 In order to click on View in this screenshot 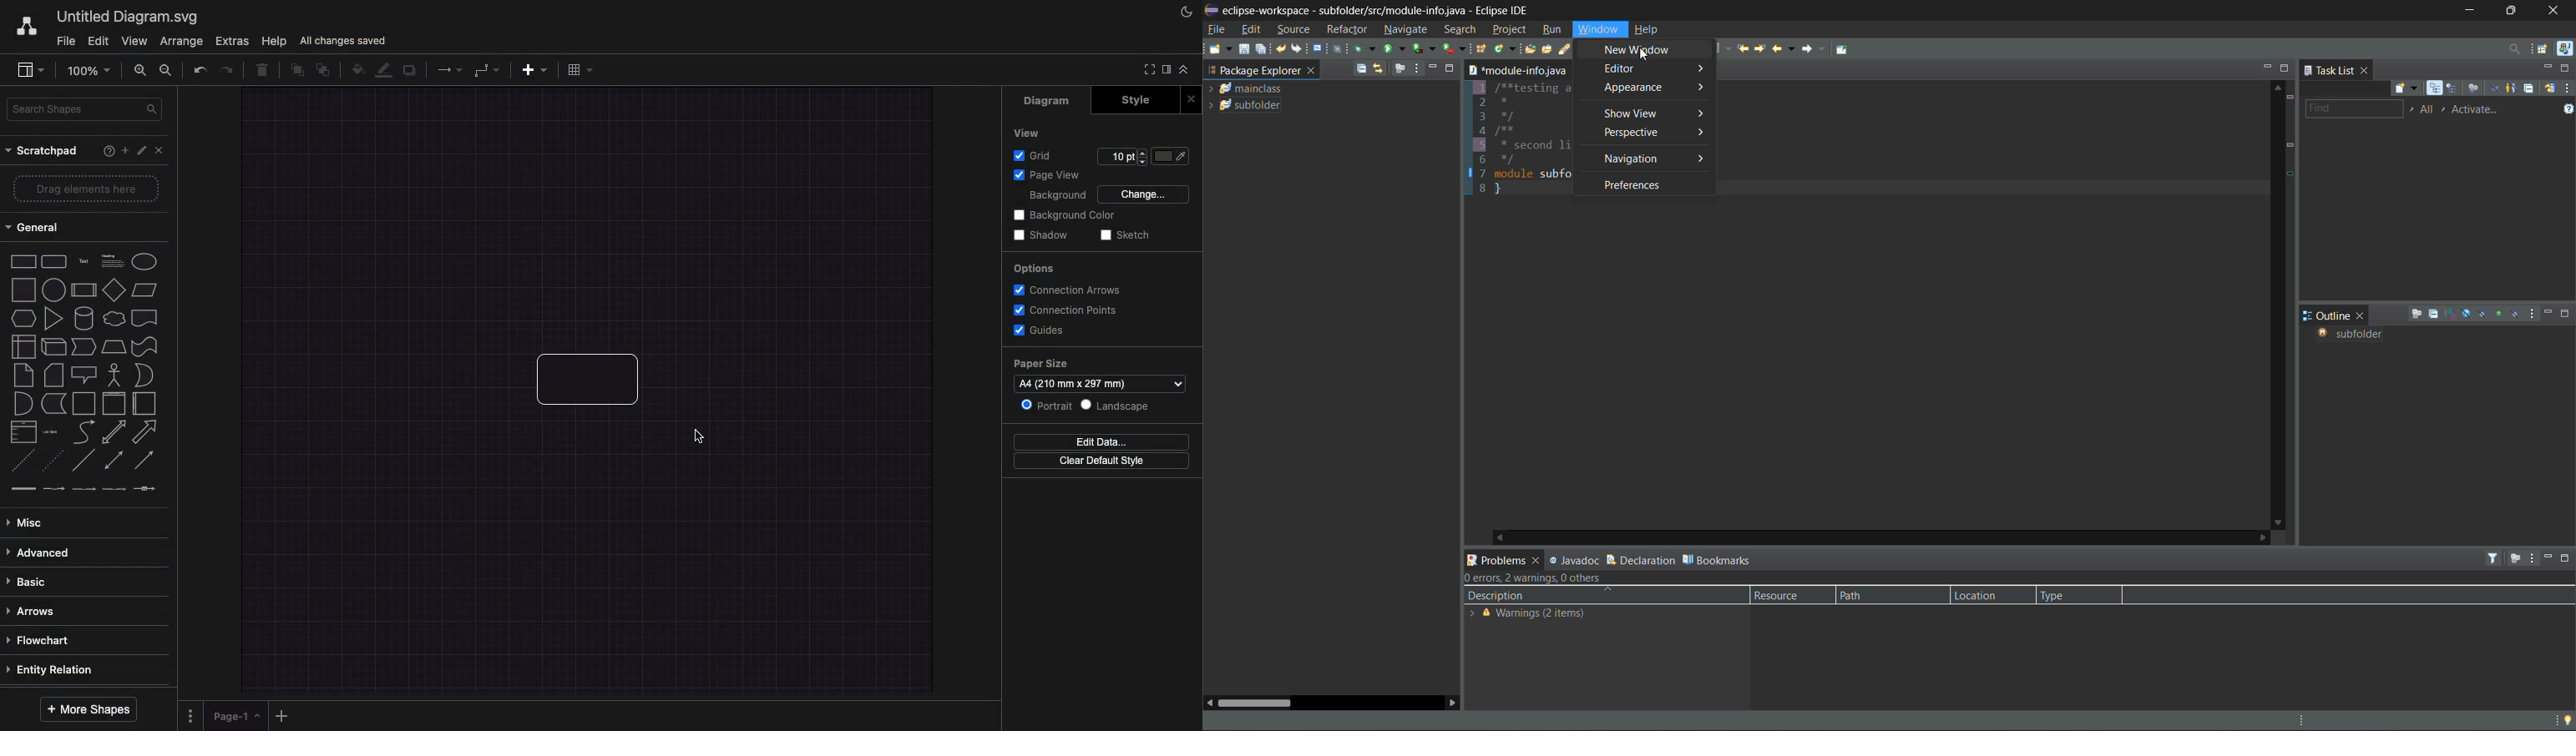, I will do `click(1028, 132)`.